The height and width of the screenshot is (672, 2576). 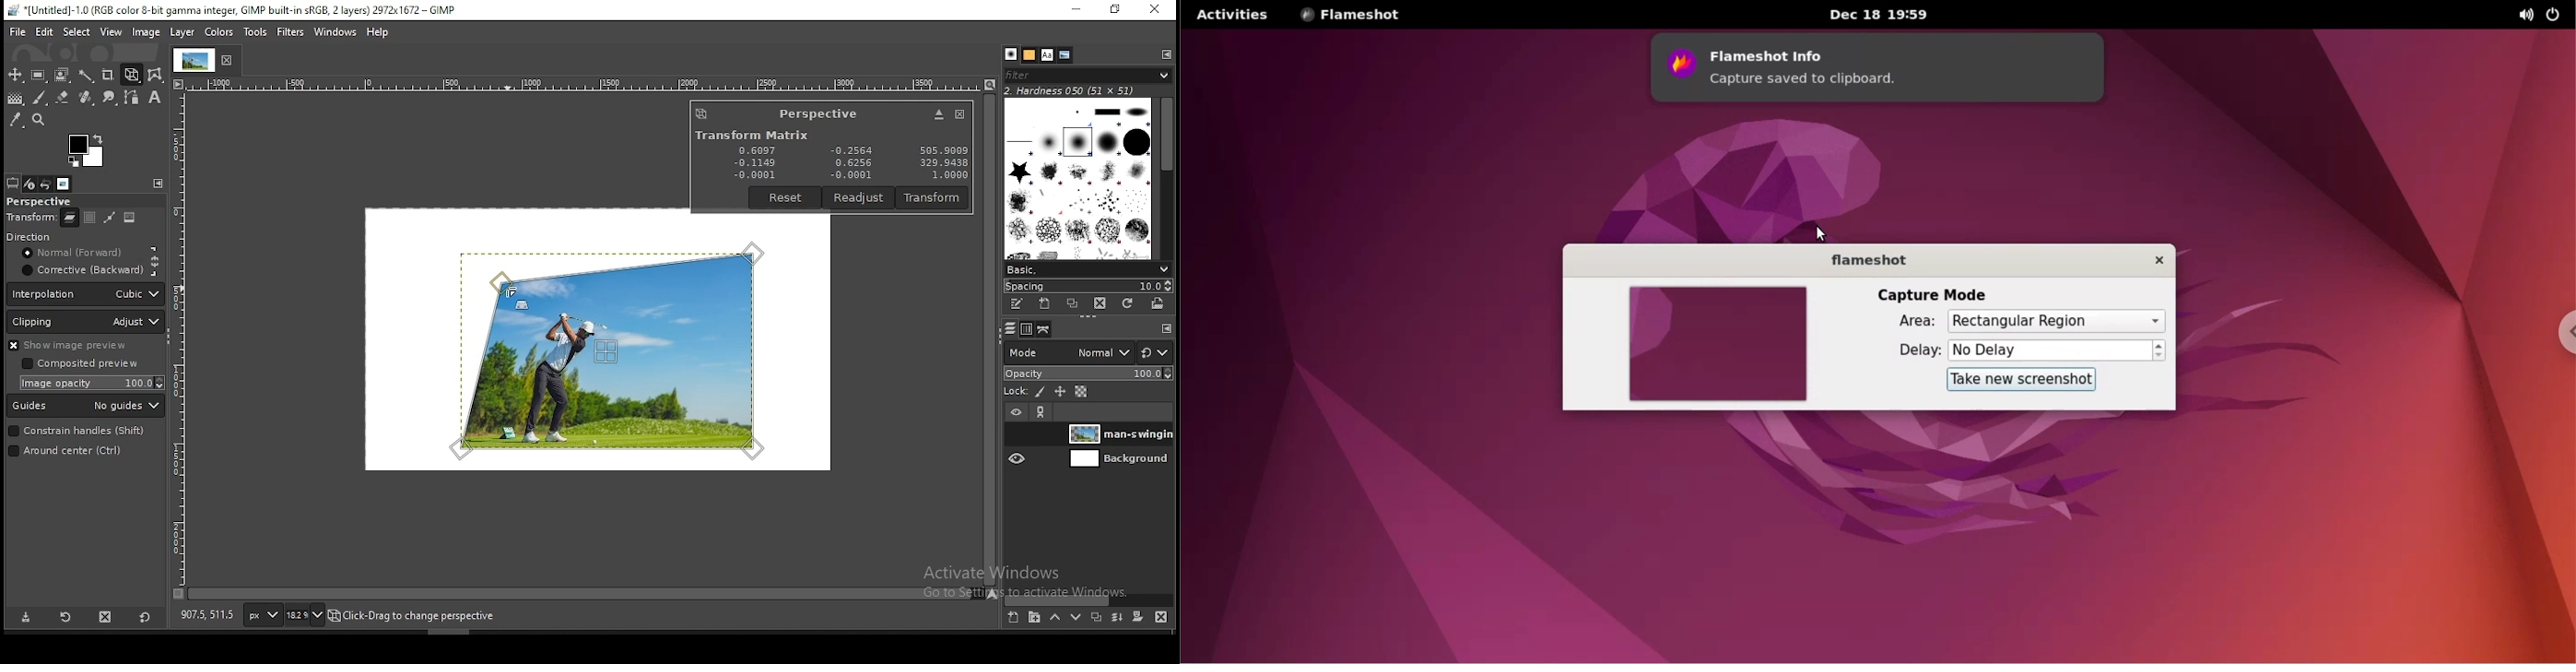 What do you see at coordinates (1078, 179) in the screenshot?
I see `brushes` at bounding box center [1078, 179].